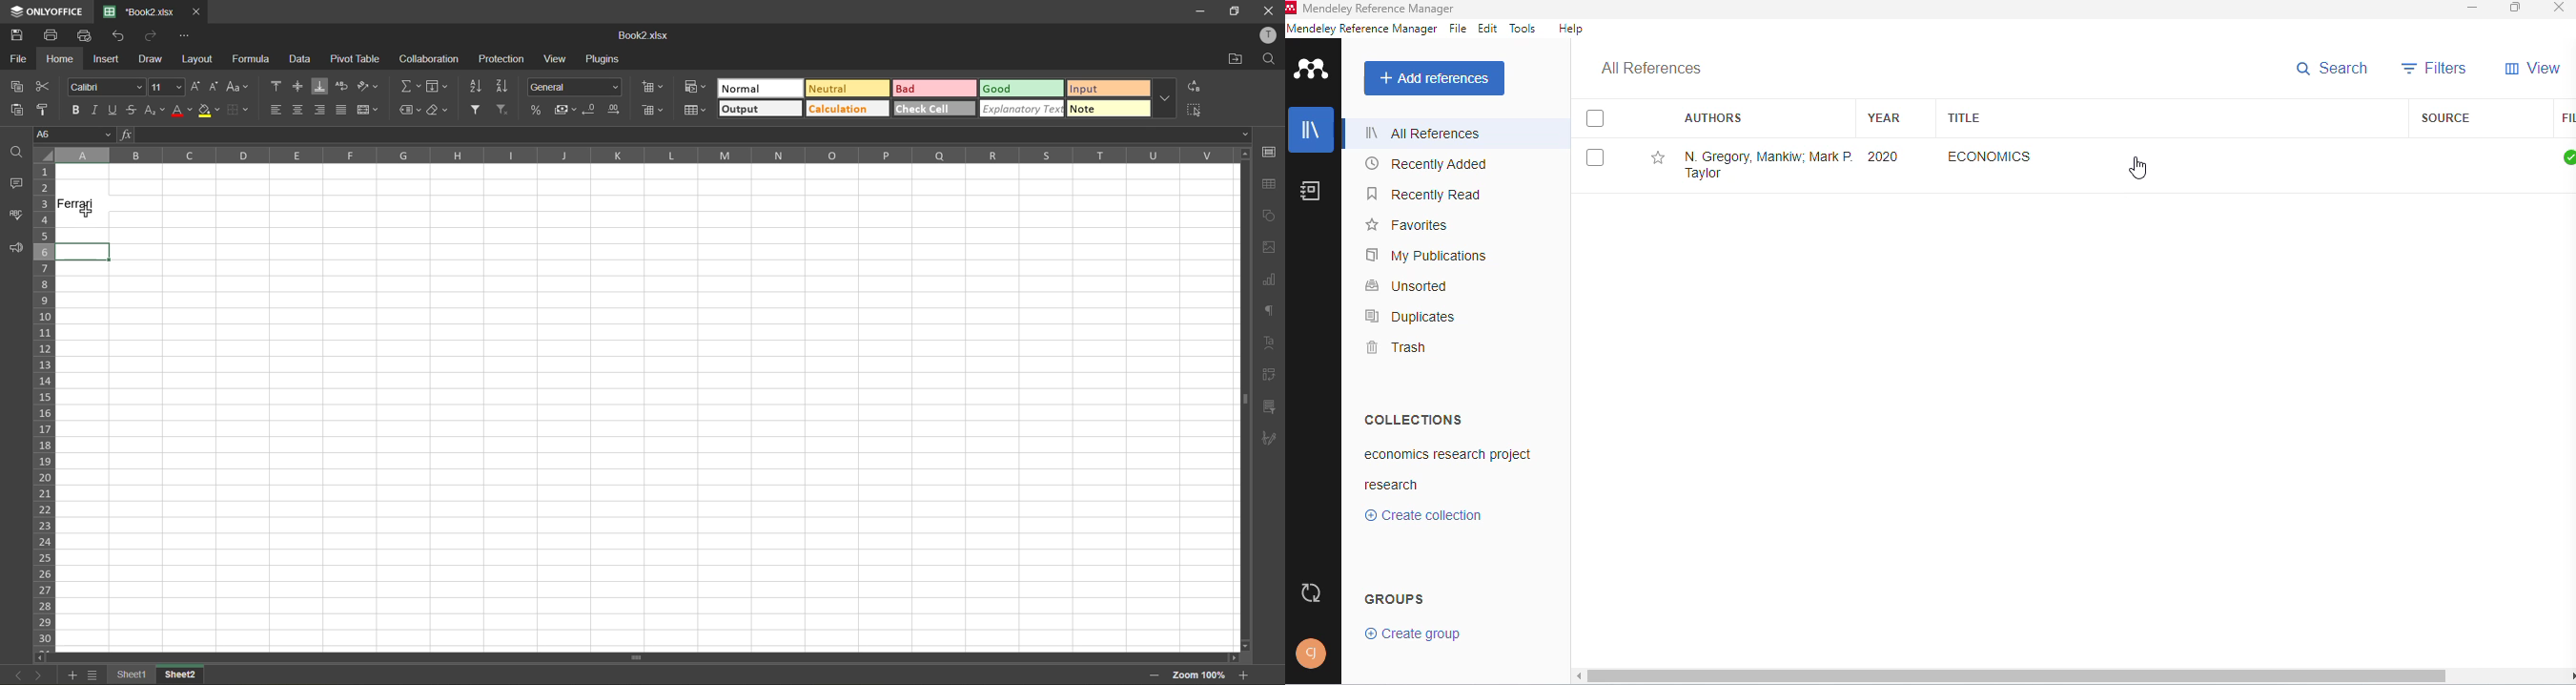  I want to click on research, so click(1391, 484).